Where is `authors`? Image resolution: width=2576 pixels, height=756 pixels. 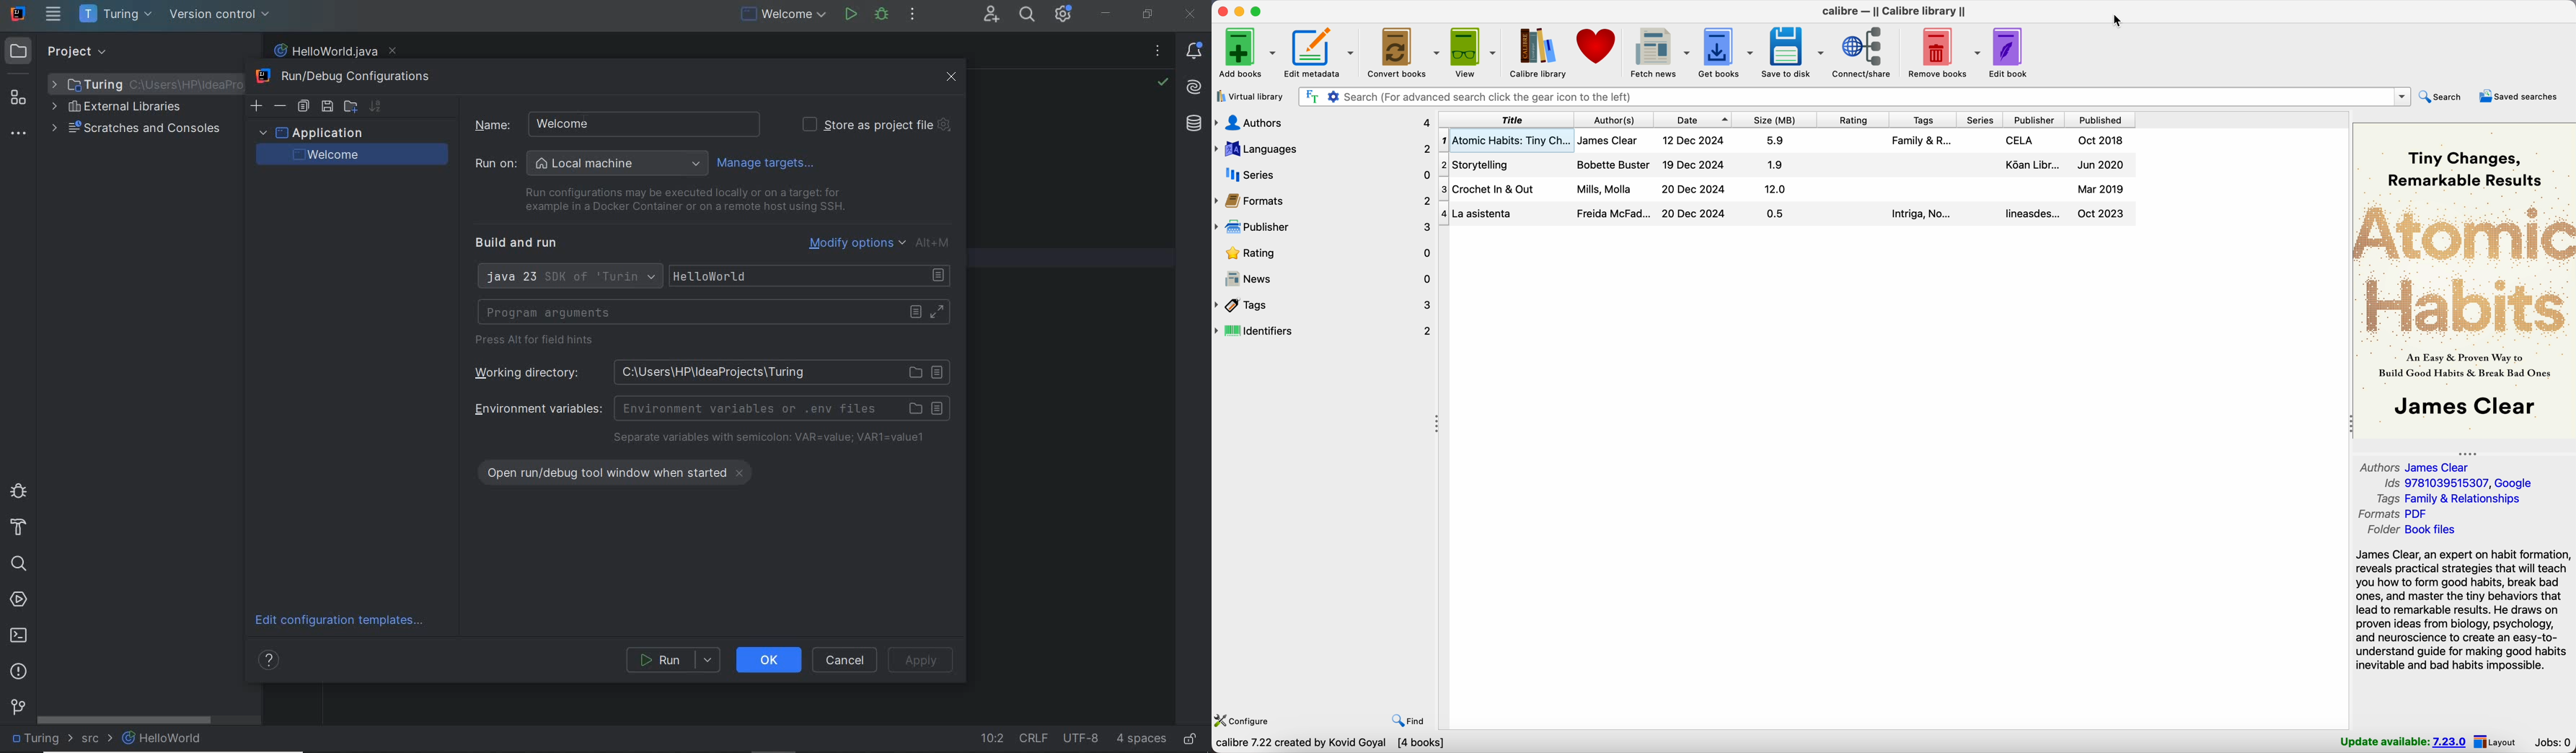
authors is located at coordinates (1323, 122).